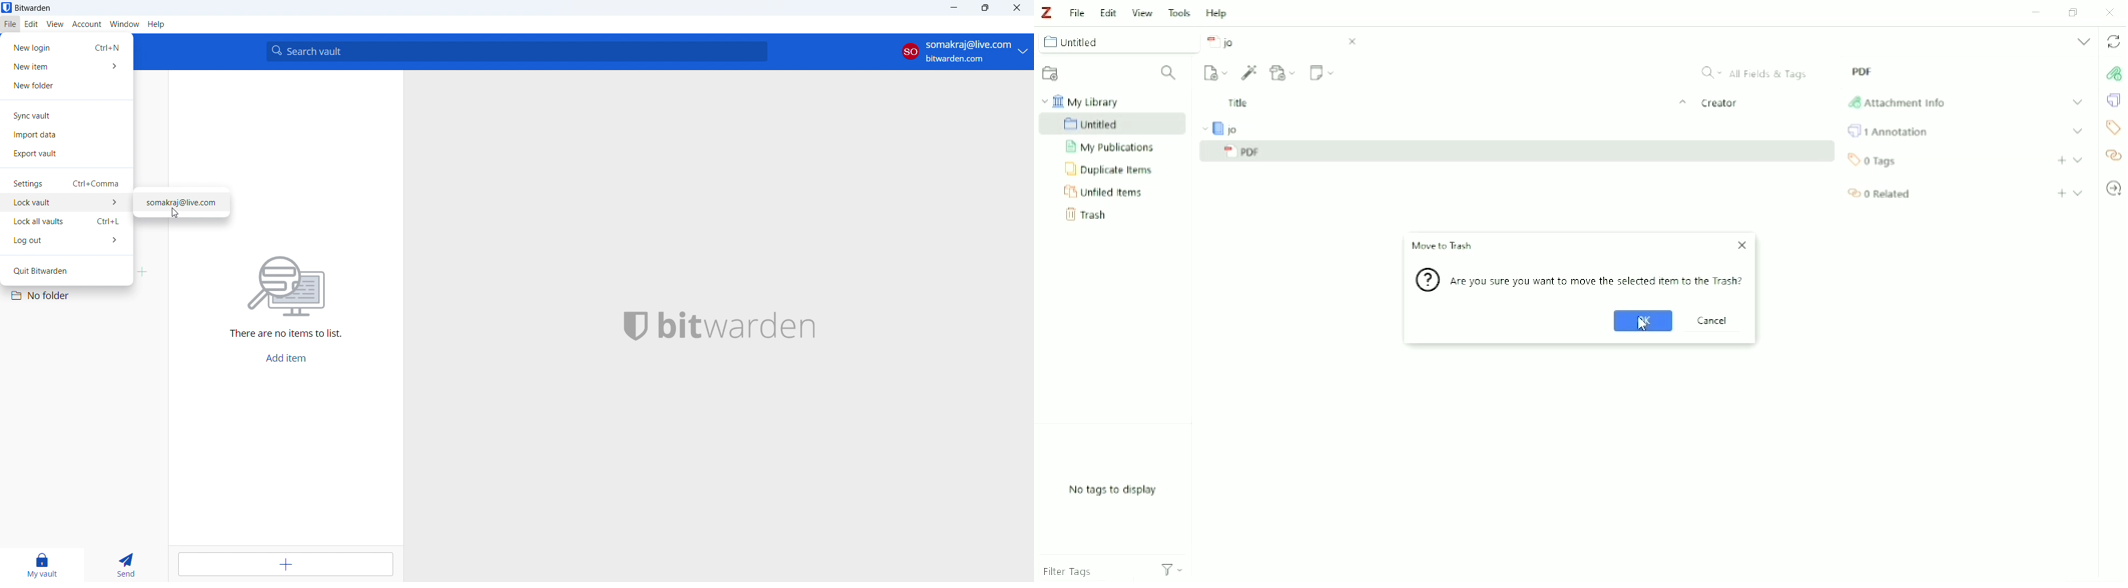  Describe the element at coordinates (31, 24) in the screenshot. I see `edit` at that location.